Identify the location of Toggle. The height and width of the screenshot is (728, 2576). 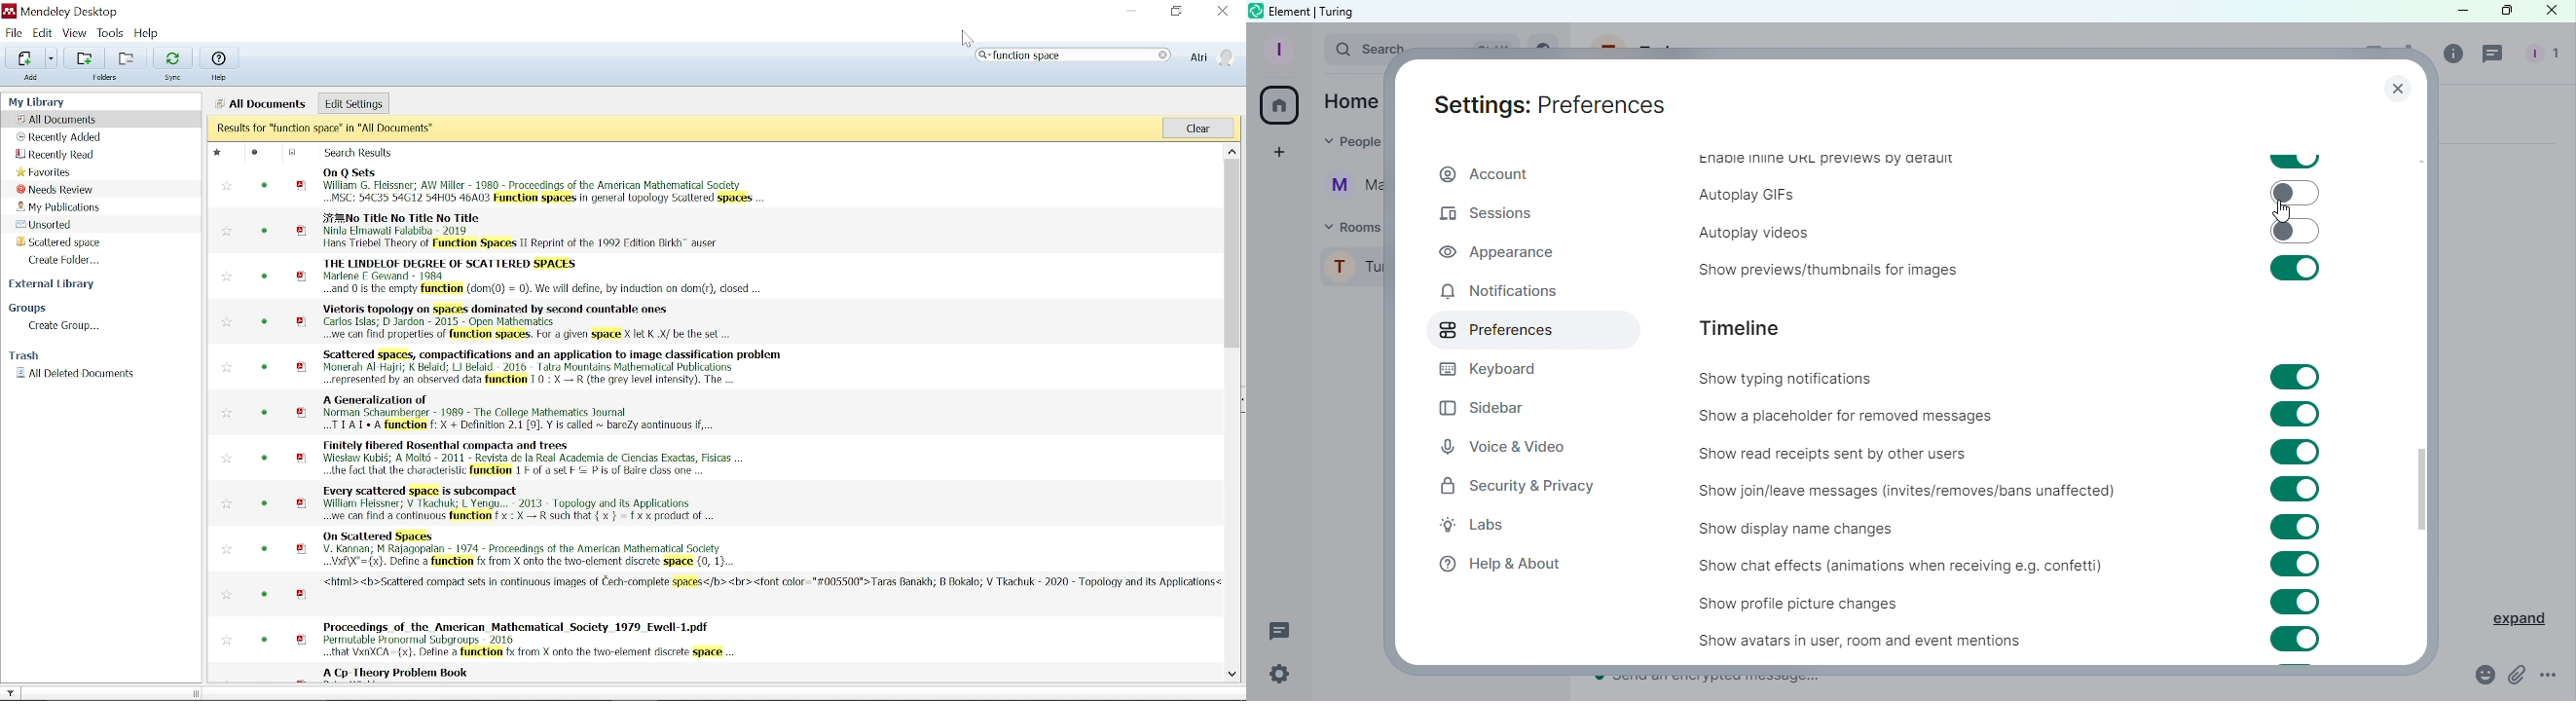
(2297, 491).